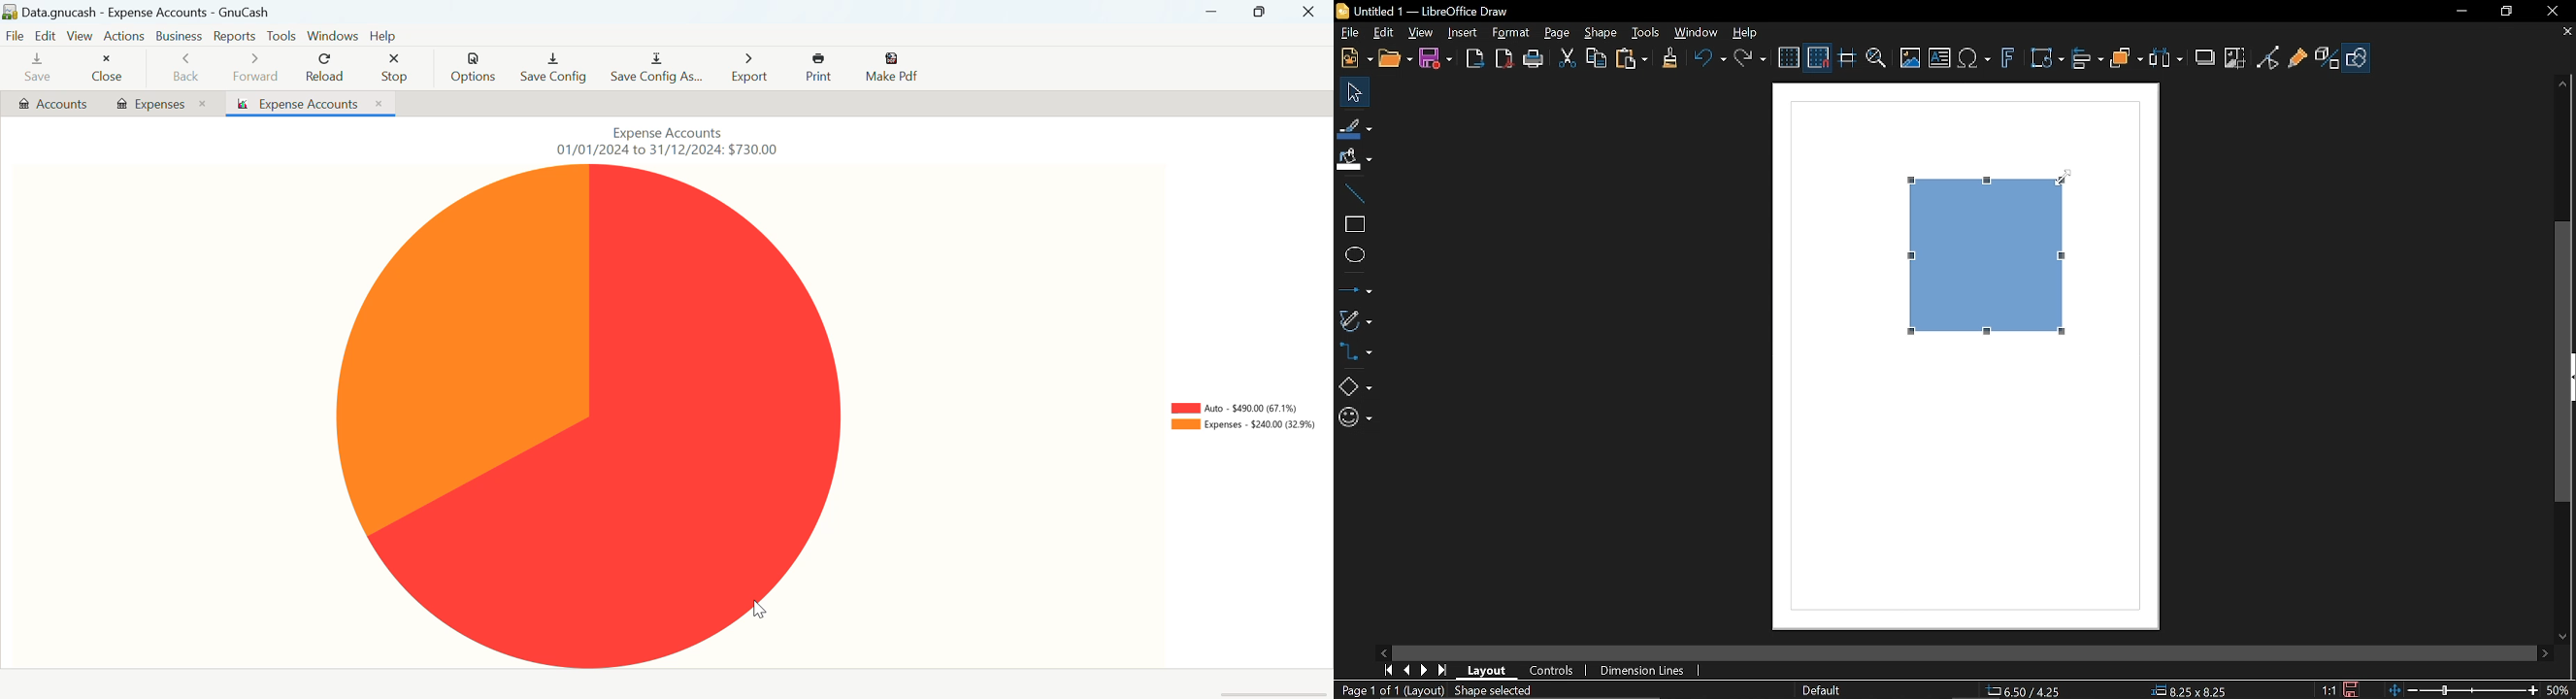 This screenshot has height=700, width=2576. I want to click on Line, so click(1353, 193).